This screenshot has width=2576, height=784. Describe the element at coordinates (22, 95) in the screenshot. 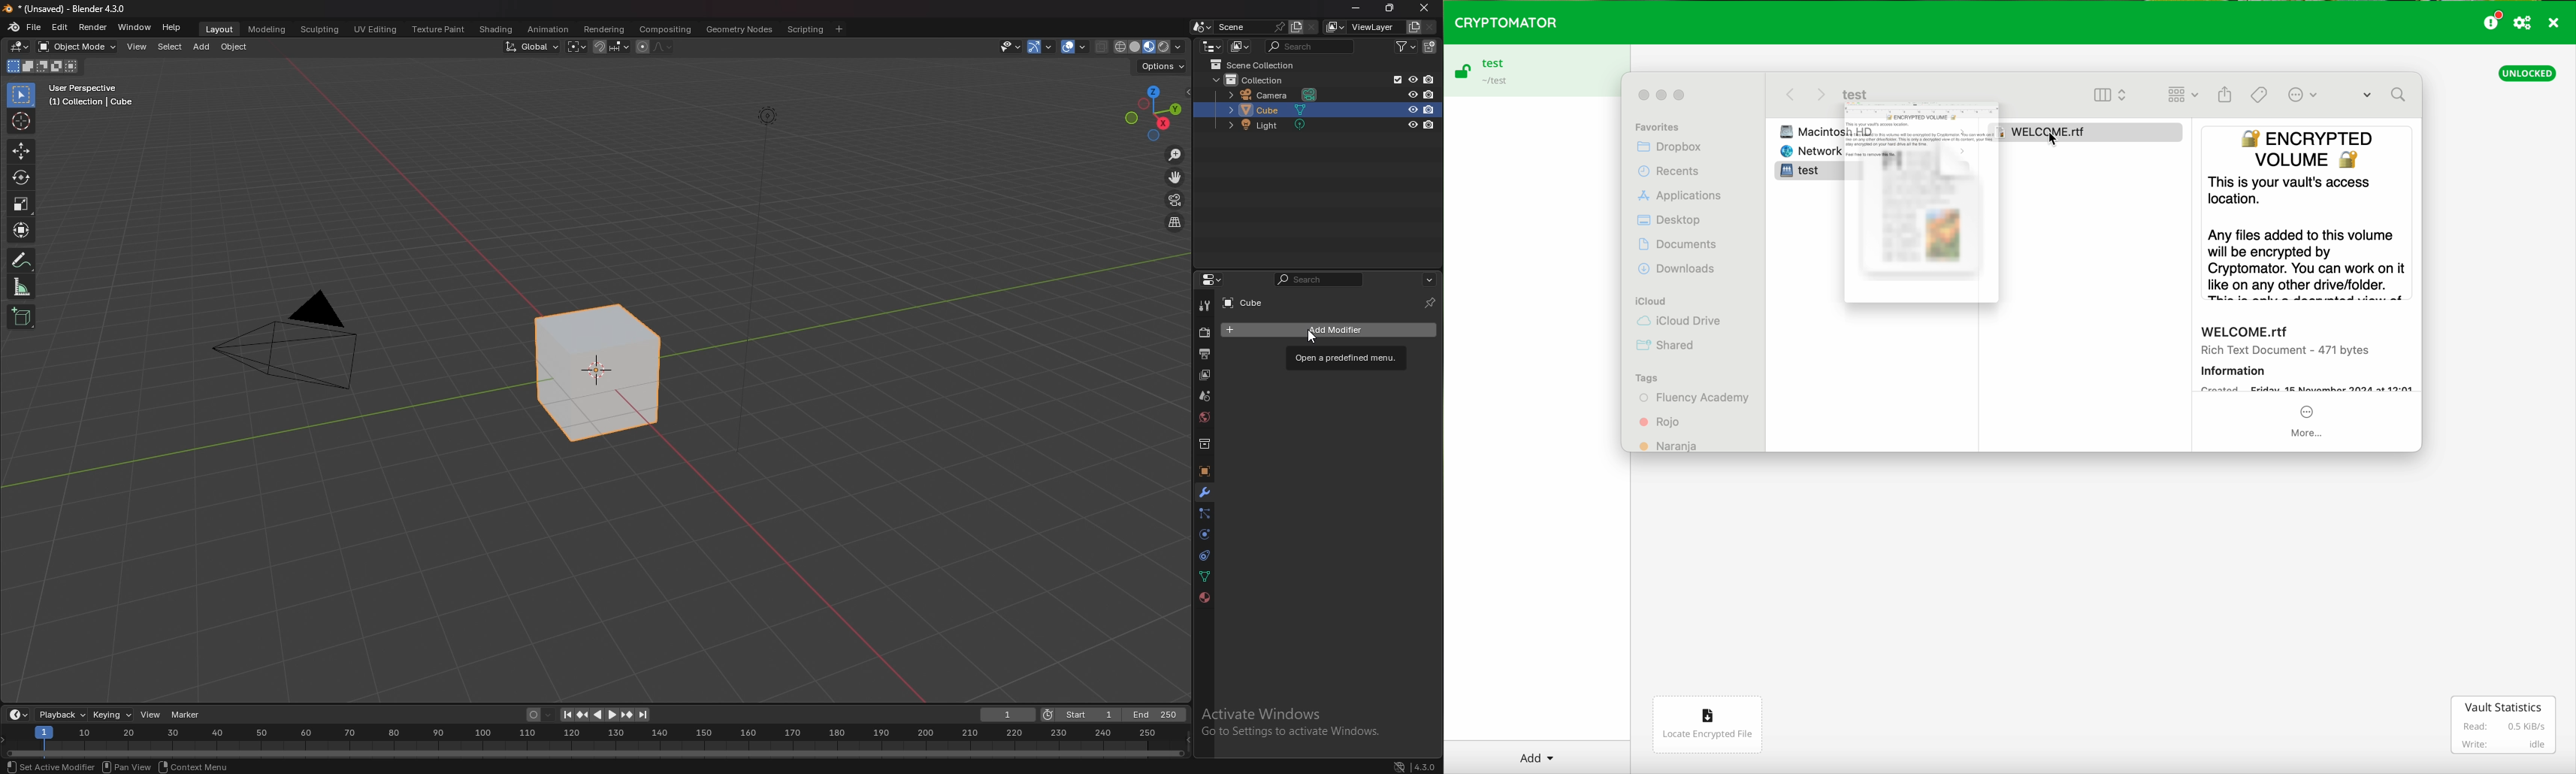

I see `selector` at that location.